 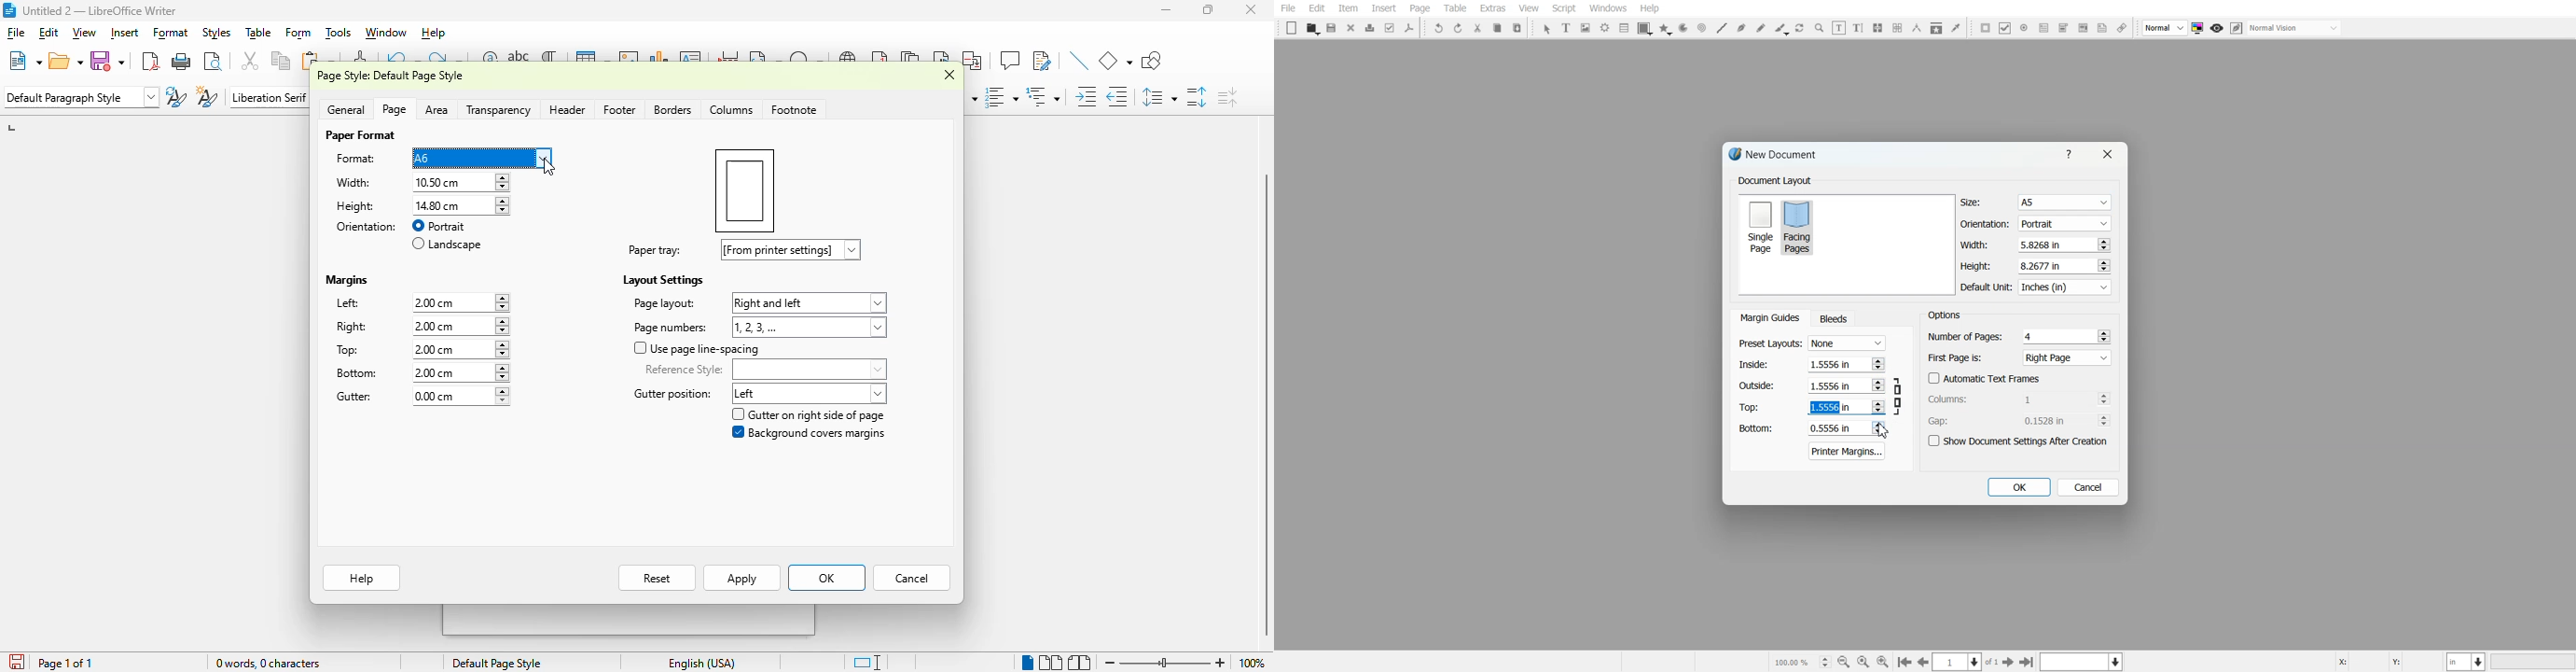 What do you see at coordinates (418, 373) in the screenshot?
I see `bottom: 2.00 cm` at bounding box center [418, 373].